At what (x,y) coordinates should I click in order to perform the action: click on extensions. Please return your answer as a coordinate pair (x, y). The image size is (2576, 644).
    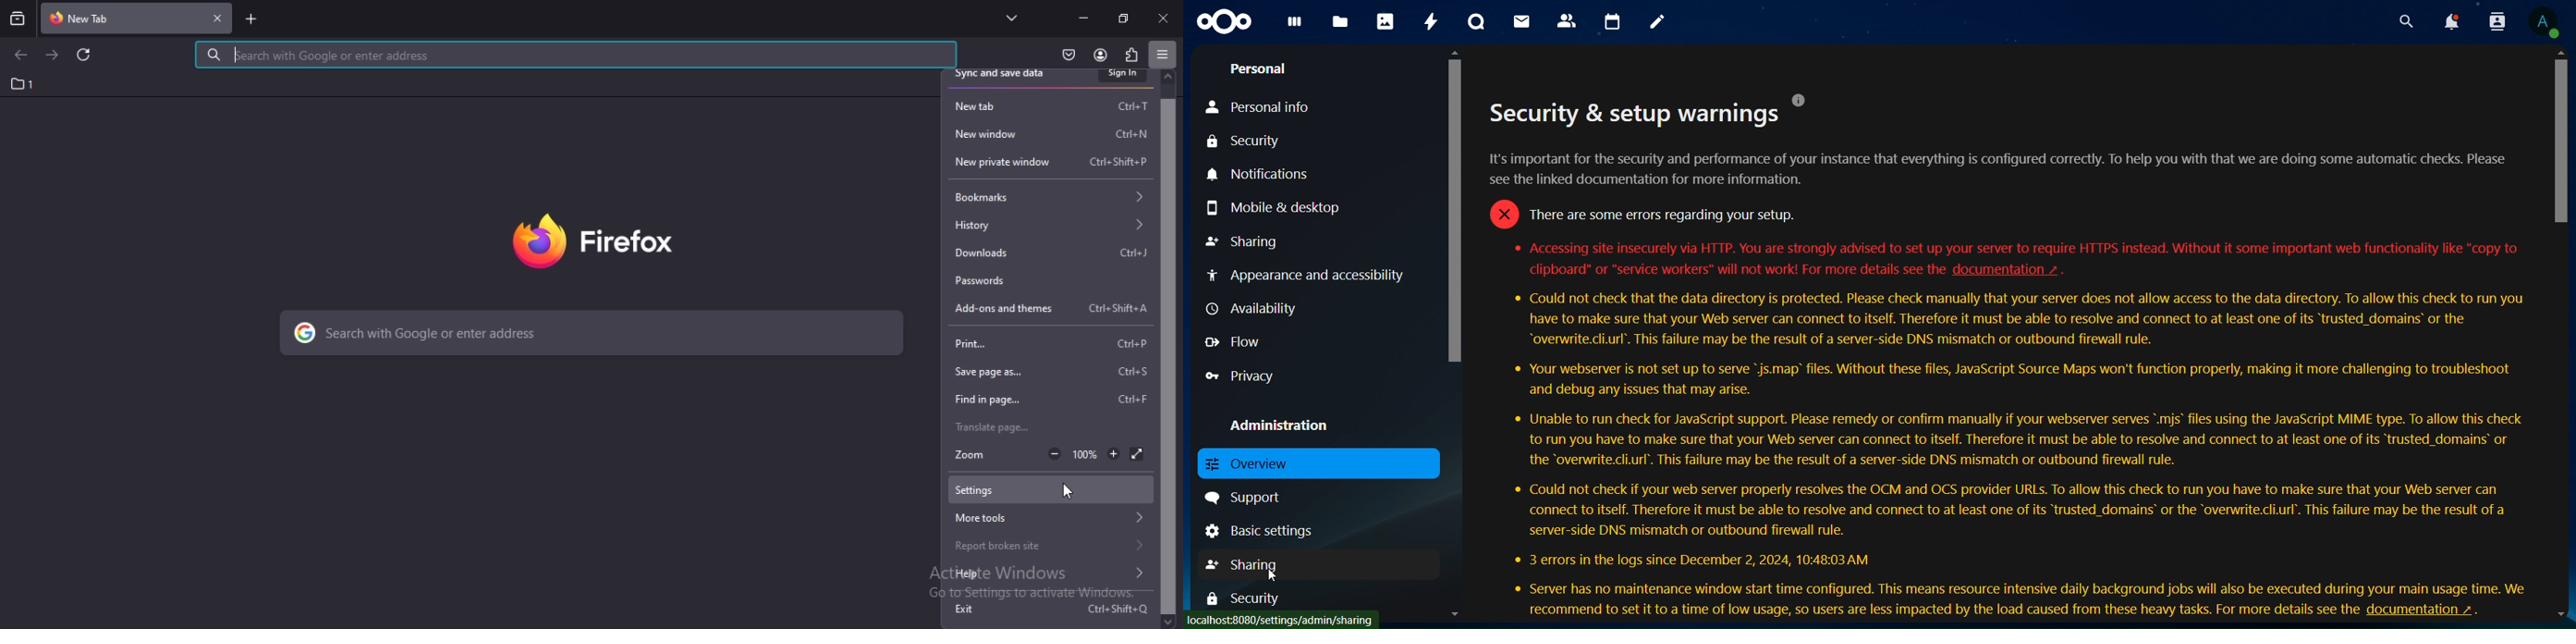
    Looking at the image, I should click on (1132, 54).